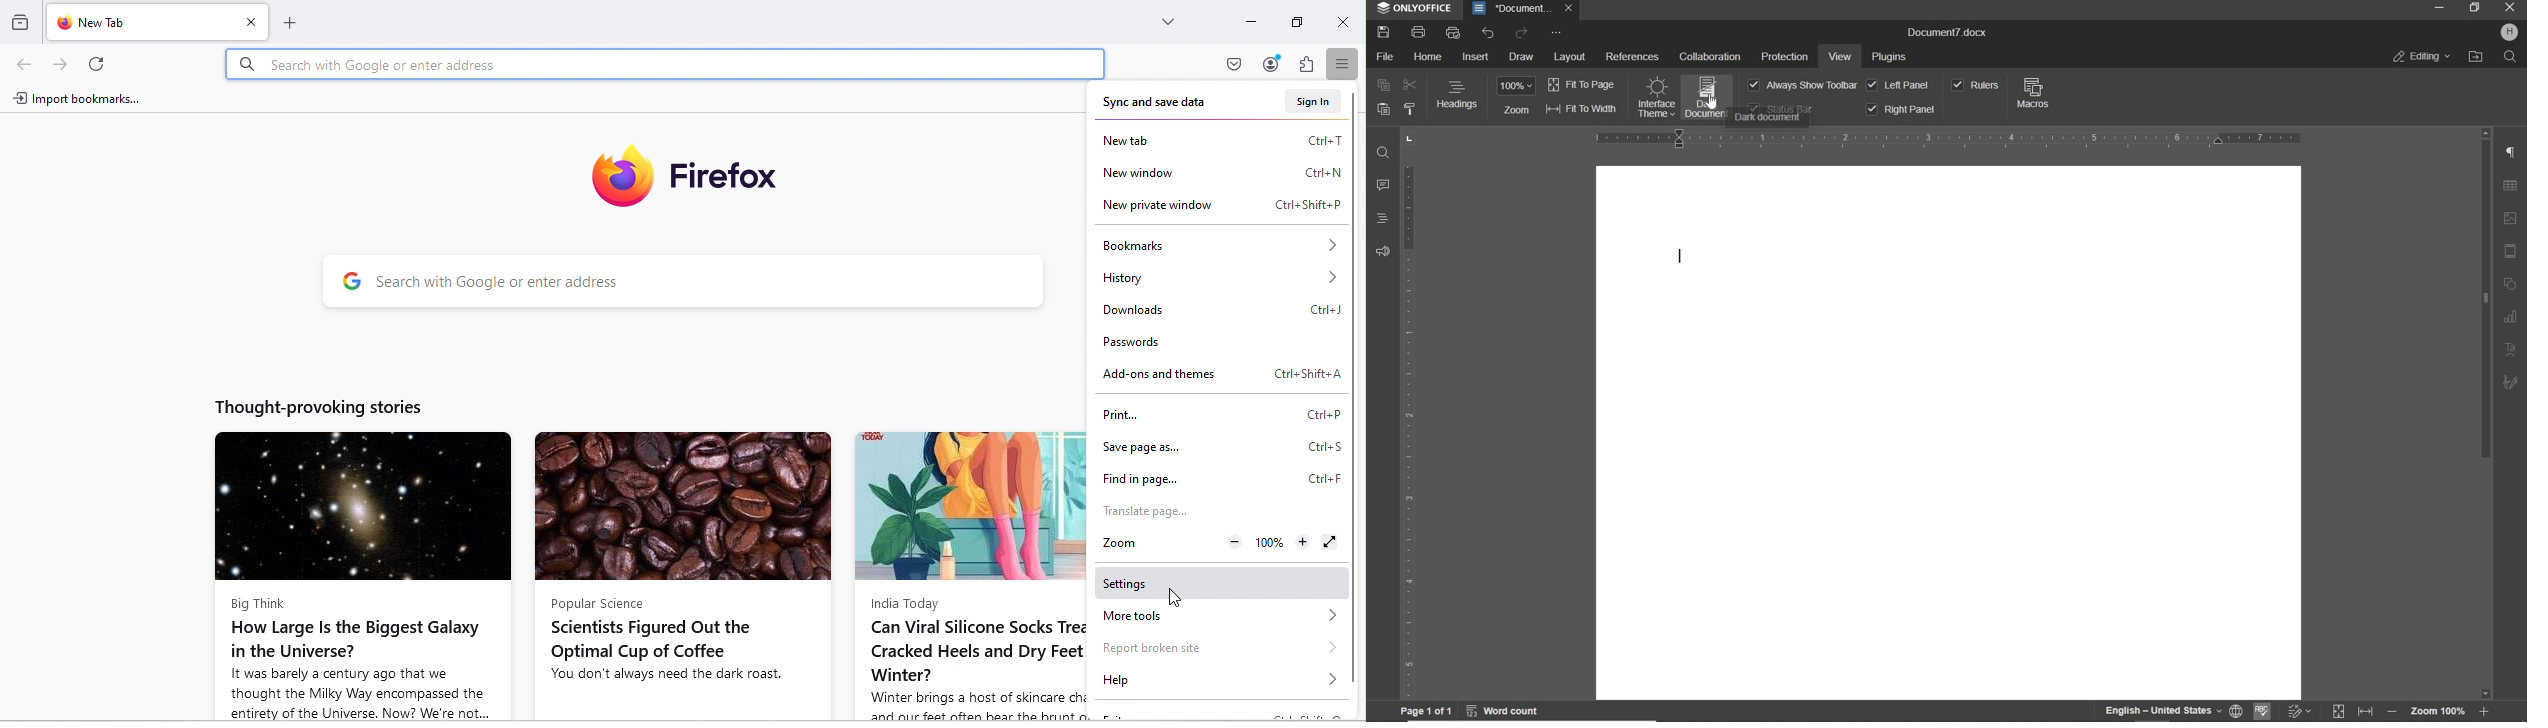  What do you see at coordinates (1331, 542) in the screenshot?
I see `Display the window in full screen` at bounding box center [1331, 542].